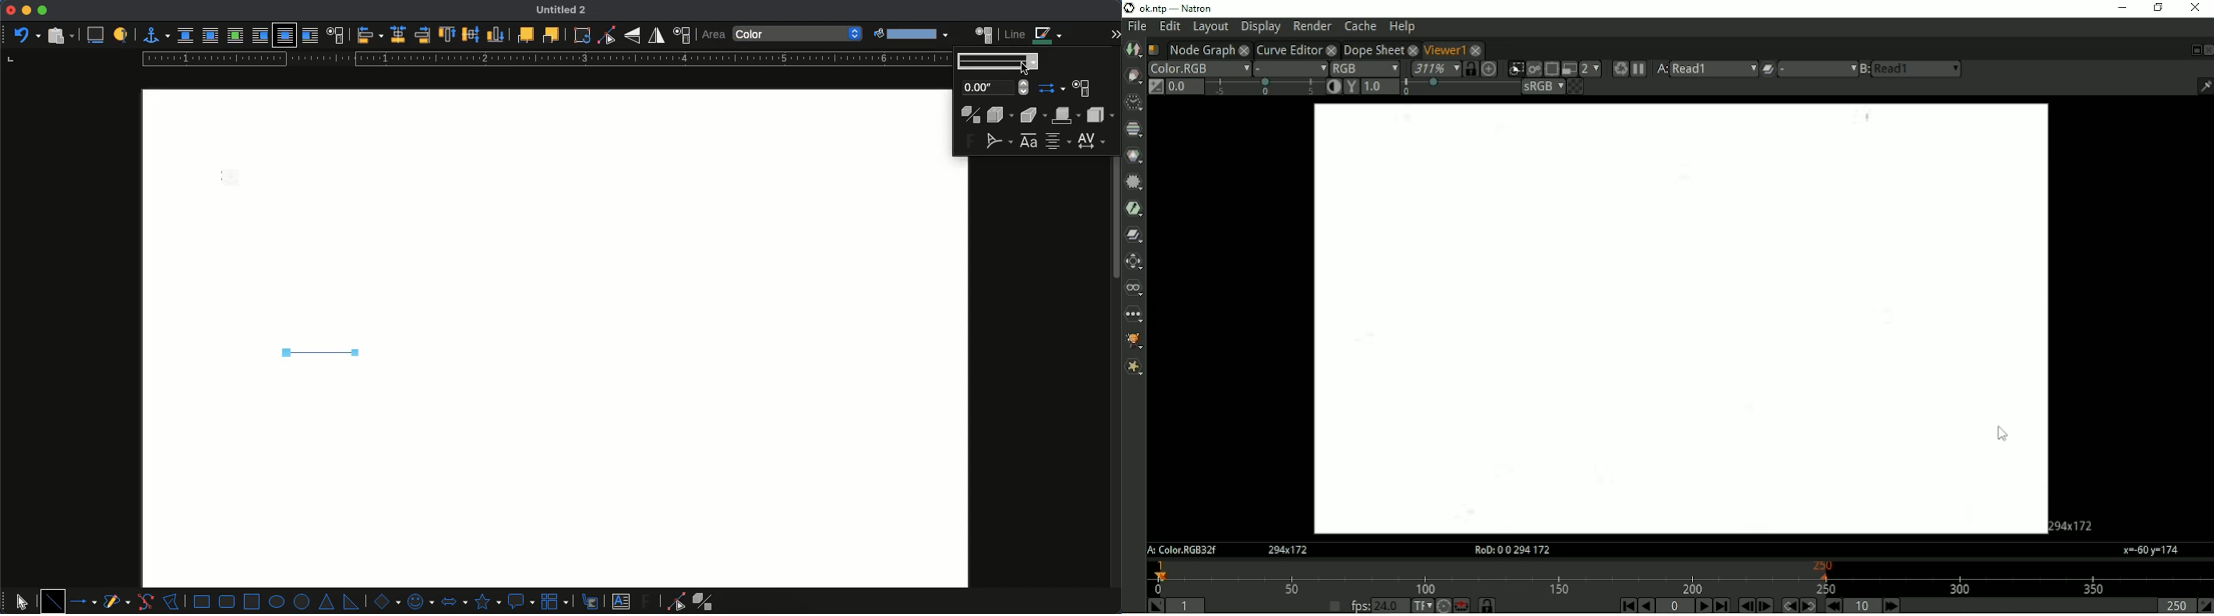 The width and height of the screenshot is (2240, 616). I want to click on text wrap, so click(334, 34).